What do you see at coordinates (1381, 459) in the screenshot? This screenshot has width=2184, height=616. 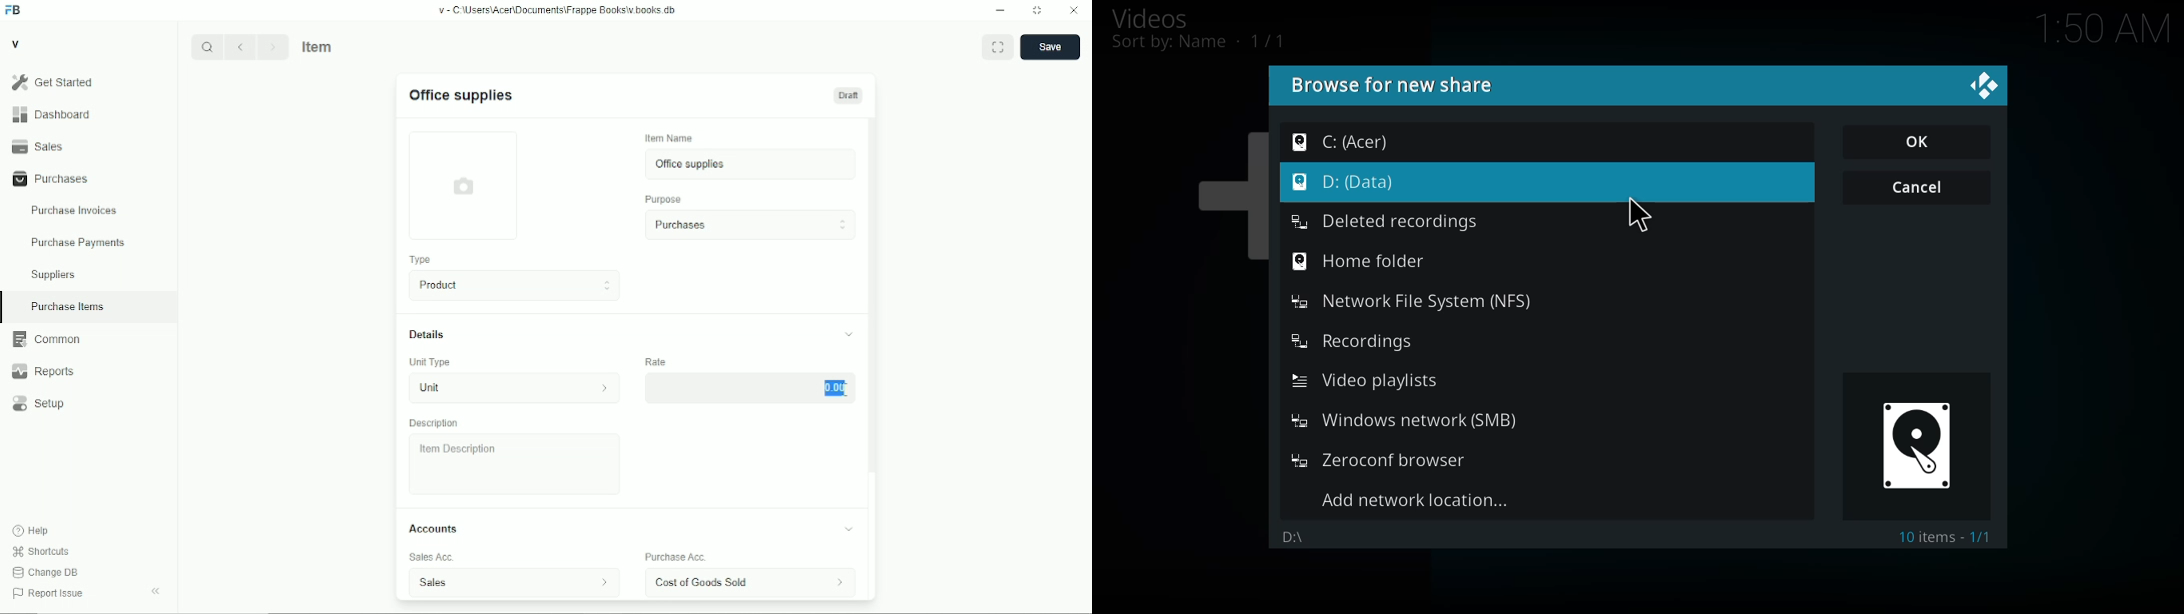 I see `zeroconf browser` at bounding box center [1381, 459].